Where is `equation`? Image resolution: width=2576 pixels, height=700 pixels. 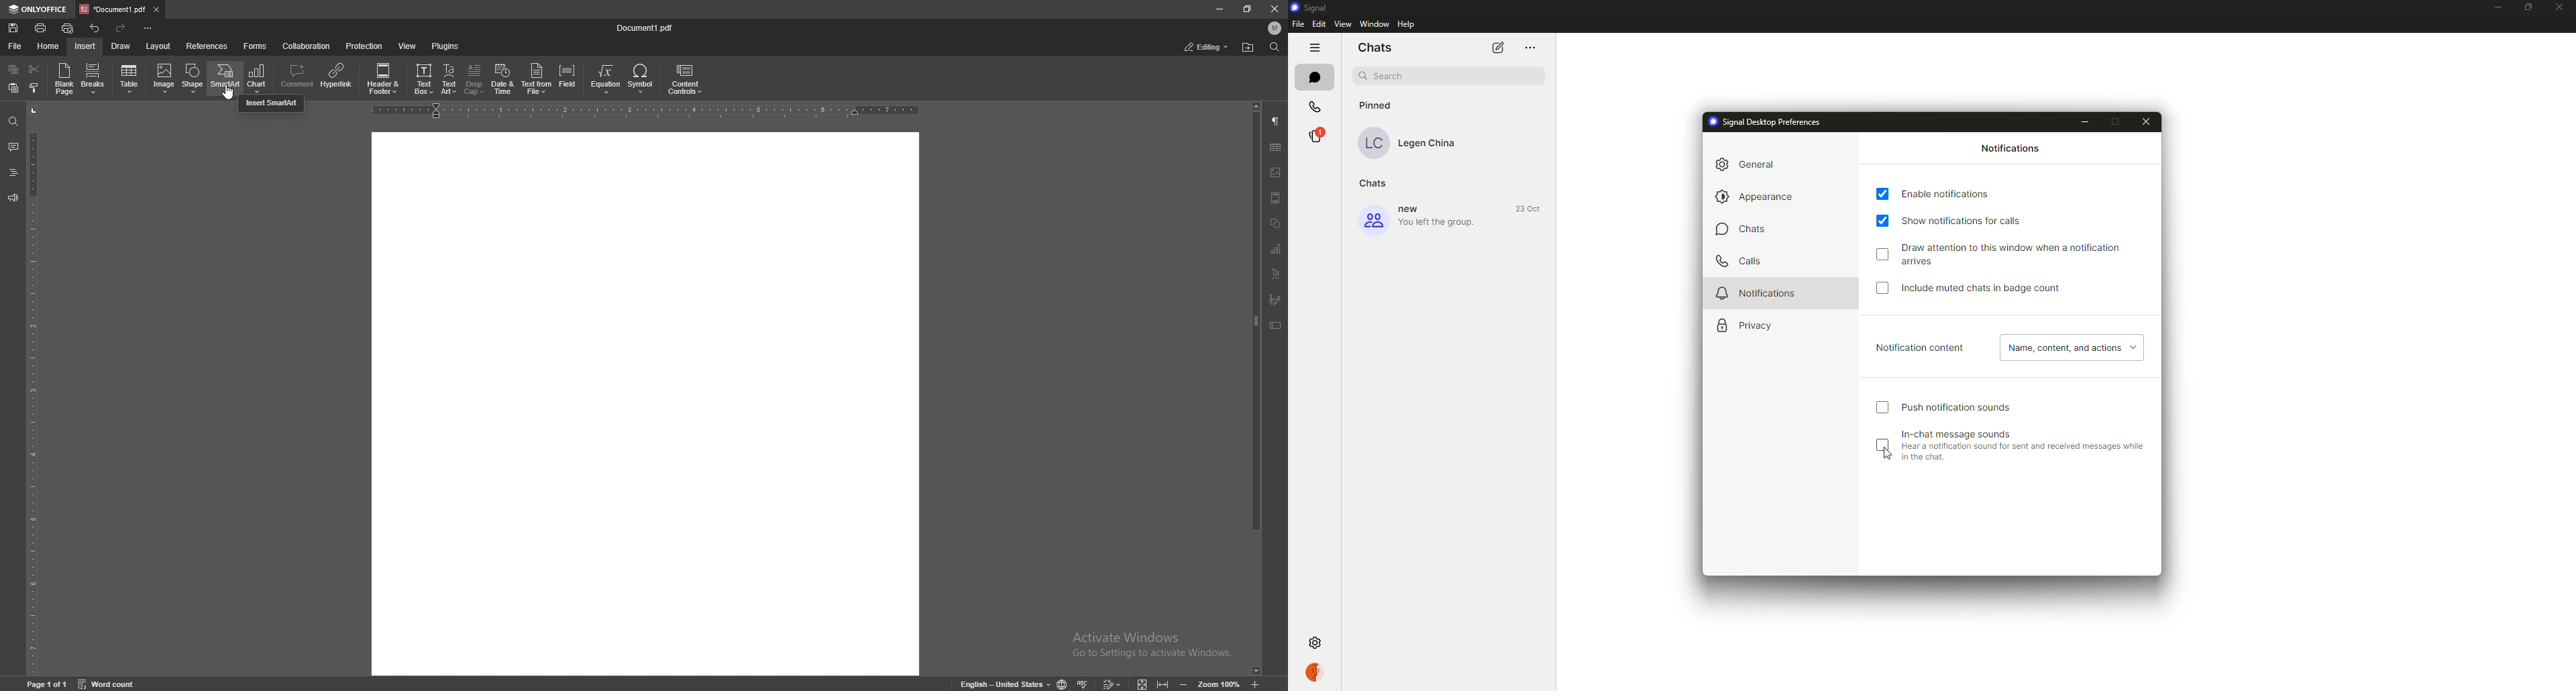
equation is located at coordinates (608, 78).